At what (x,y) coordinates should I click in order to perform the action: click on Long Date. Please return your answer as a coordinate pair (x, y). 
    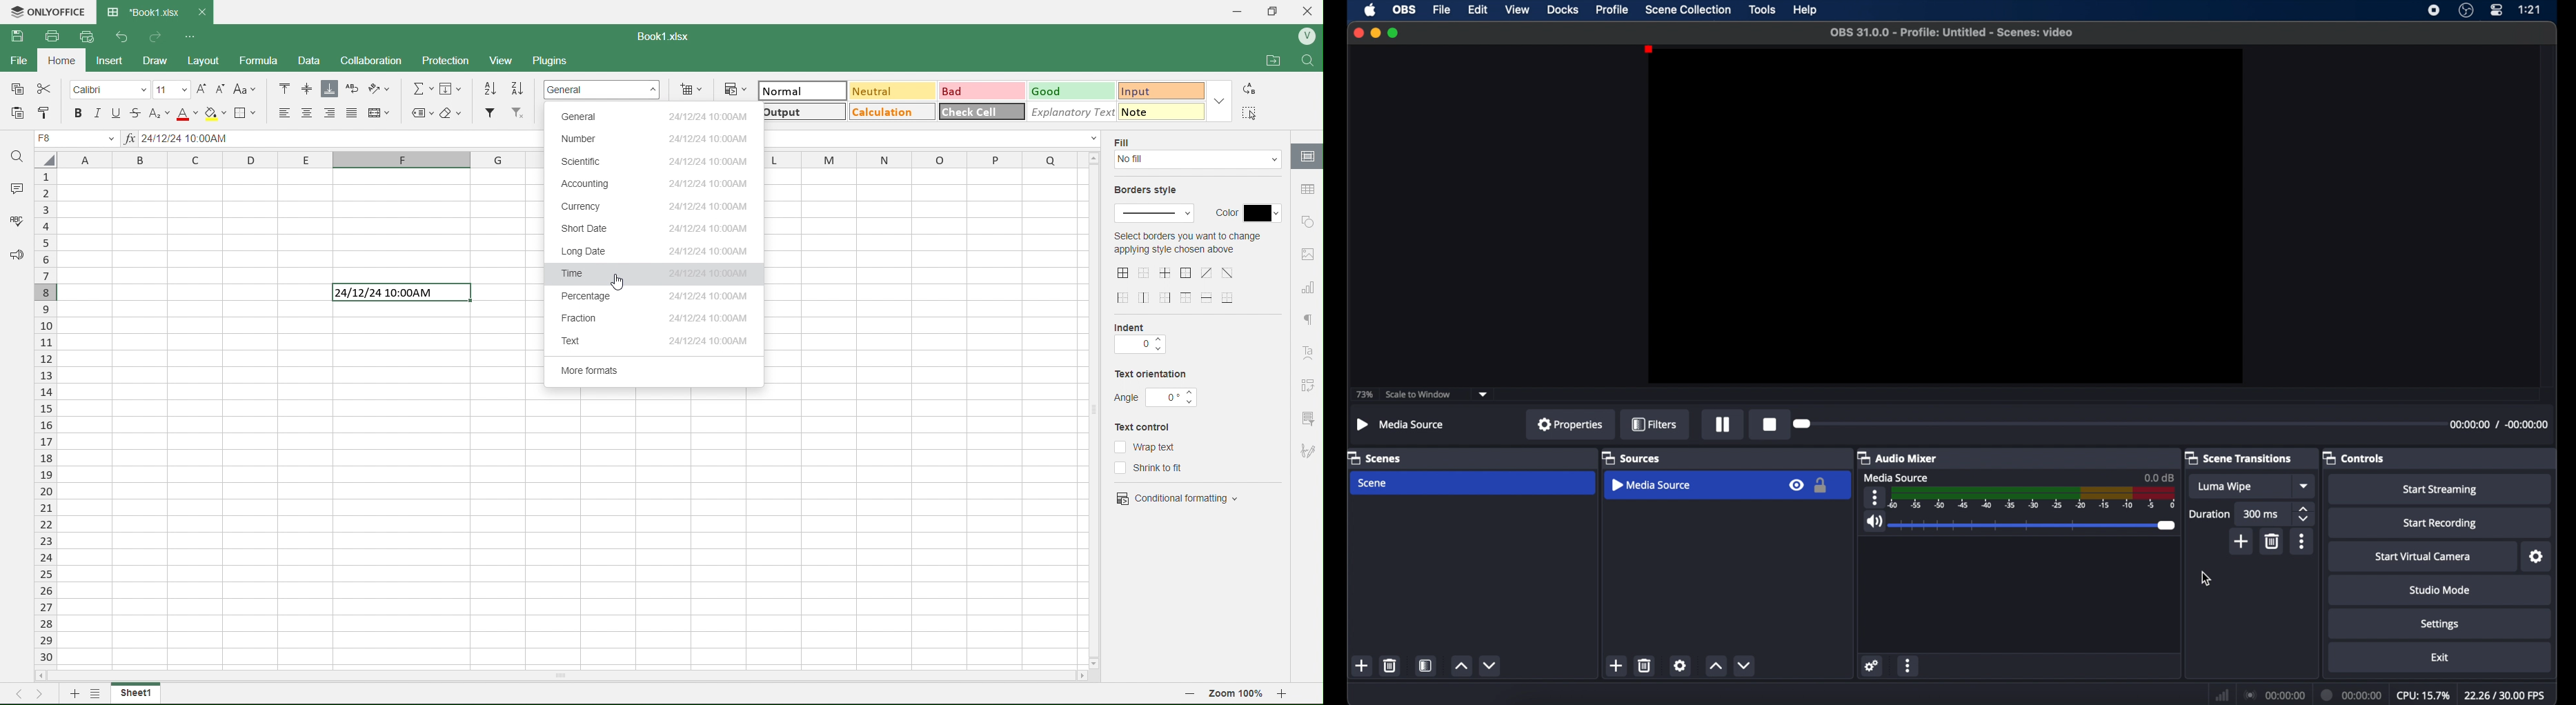
    Looking at the image, I should click on (650, 251).